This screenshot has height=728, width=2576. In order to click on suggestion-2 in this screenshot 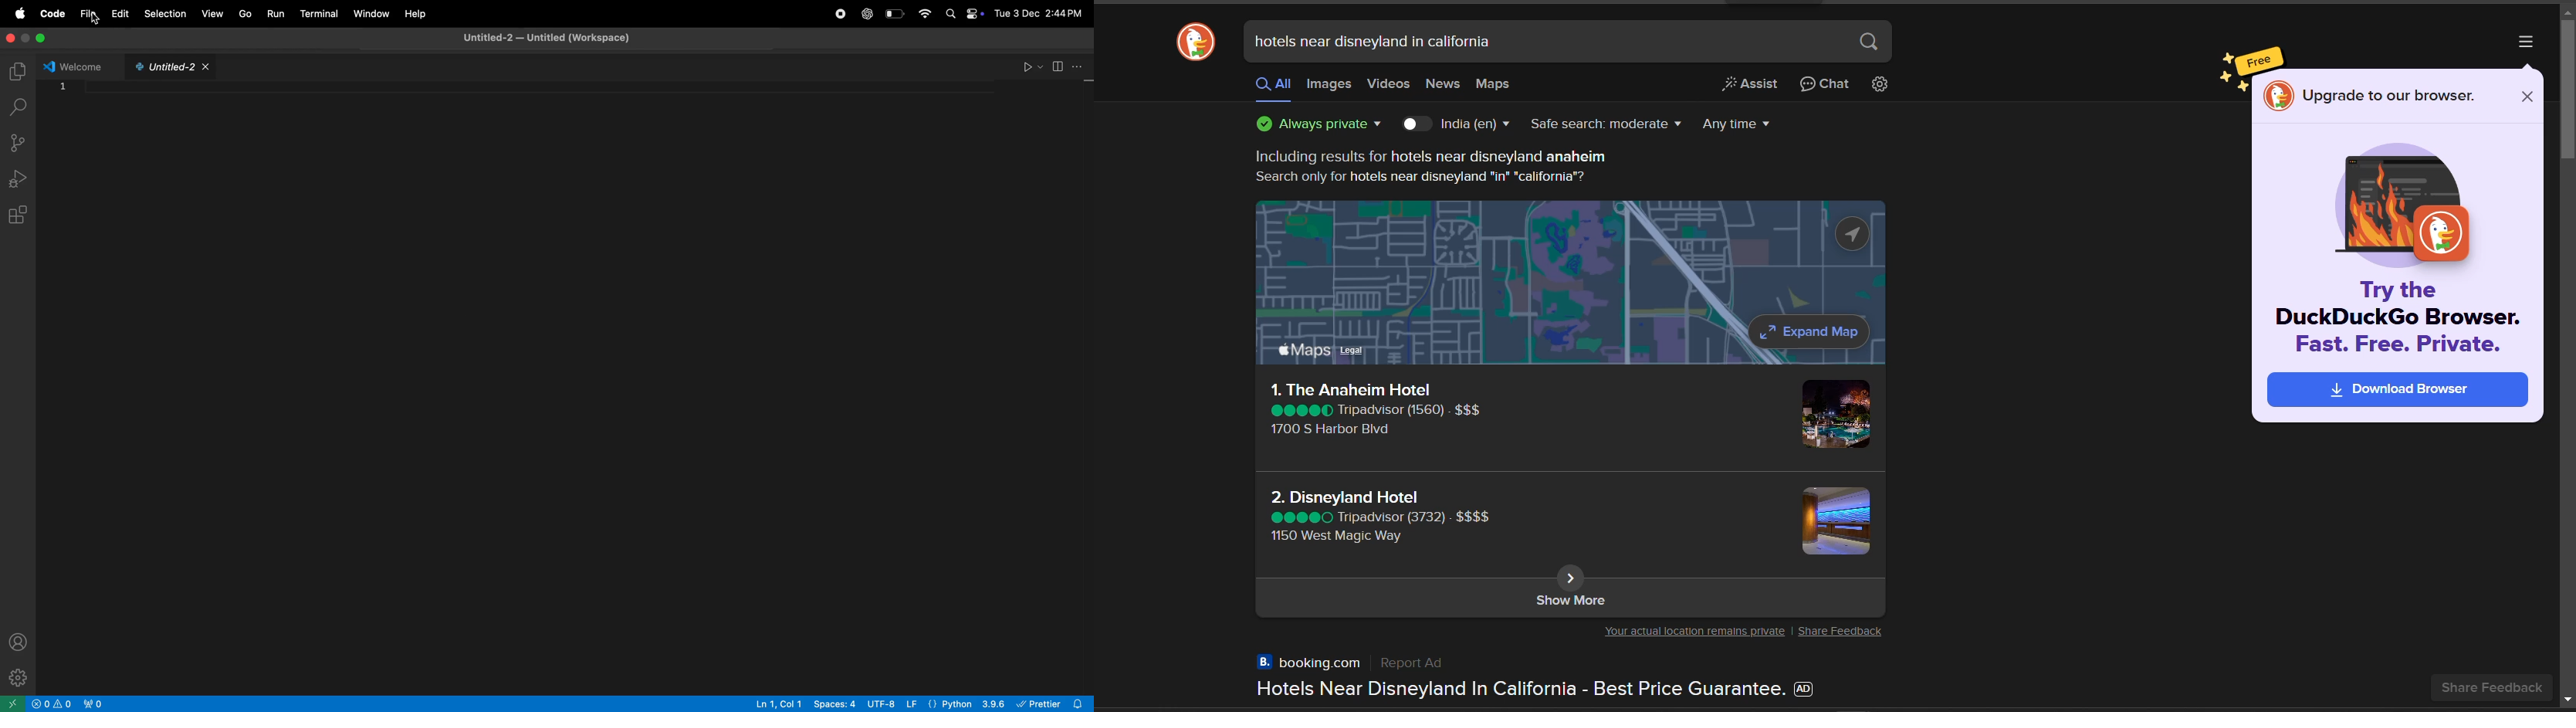, I will do `click(1383, 514)`.